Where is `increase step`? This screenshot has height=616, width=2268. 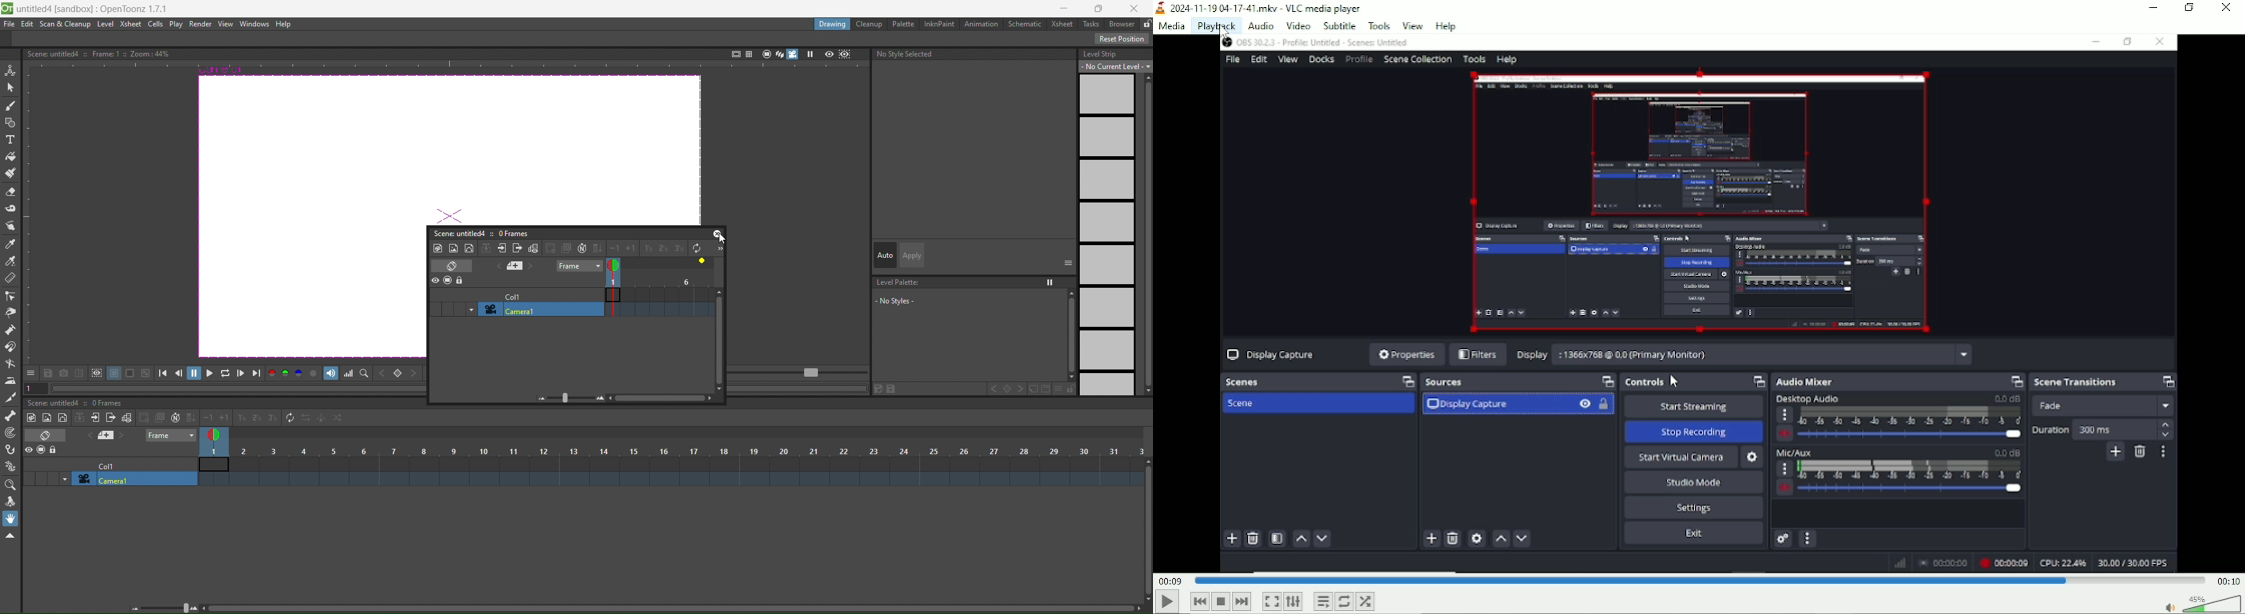 increase step is located at coordinates (646, 249).